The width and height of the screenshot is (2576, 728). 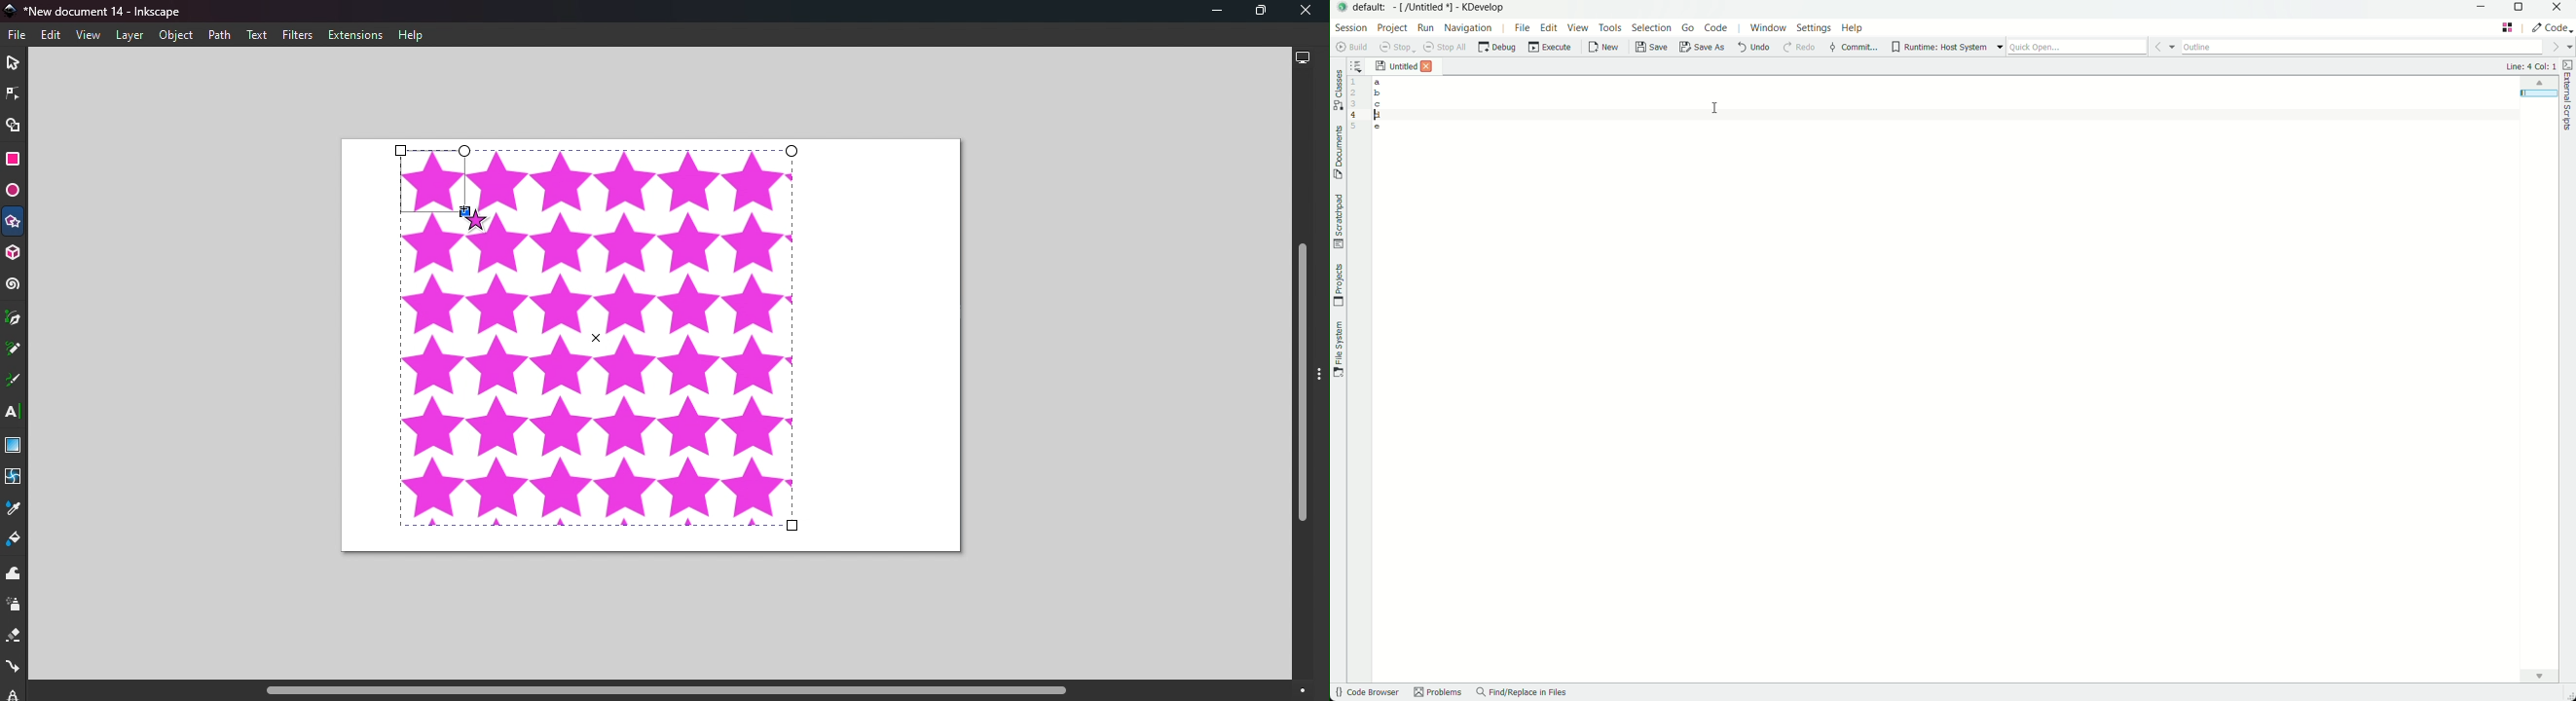 I want to click on Minimize , so click(x=1208, y=12).